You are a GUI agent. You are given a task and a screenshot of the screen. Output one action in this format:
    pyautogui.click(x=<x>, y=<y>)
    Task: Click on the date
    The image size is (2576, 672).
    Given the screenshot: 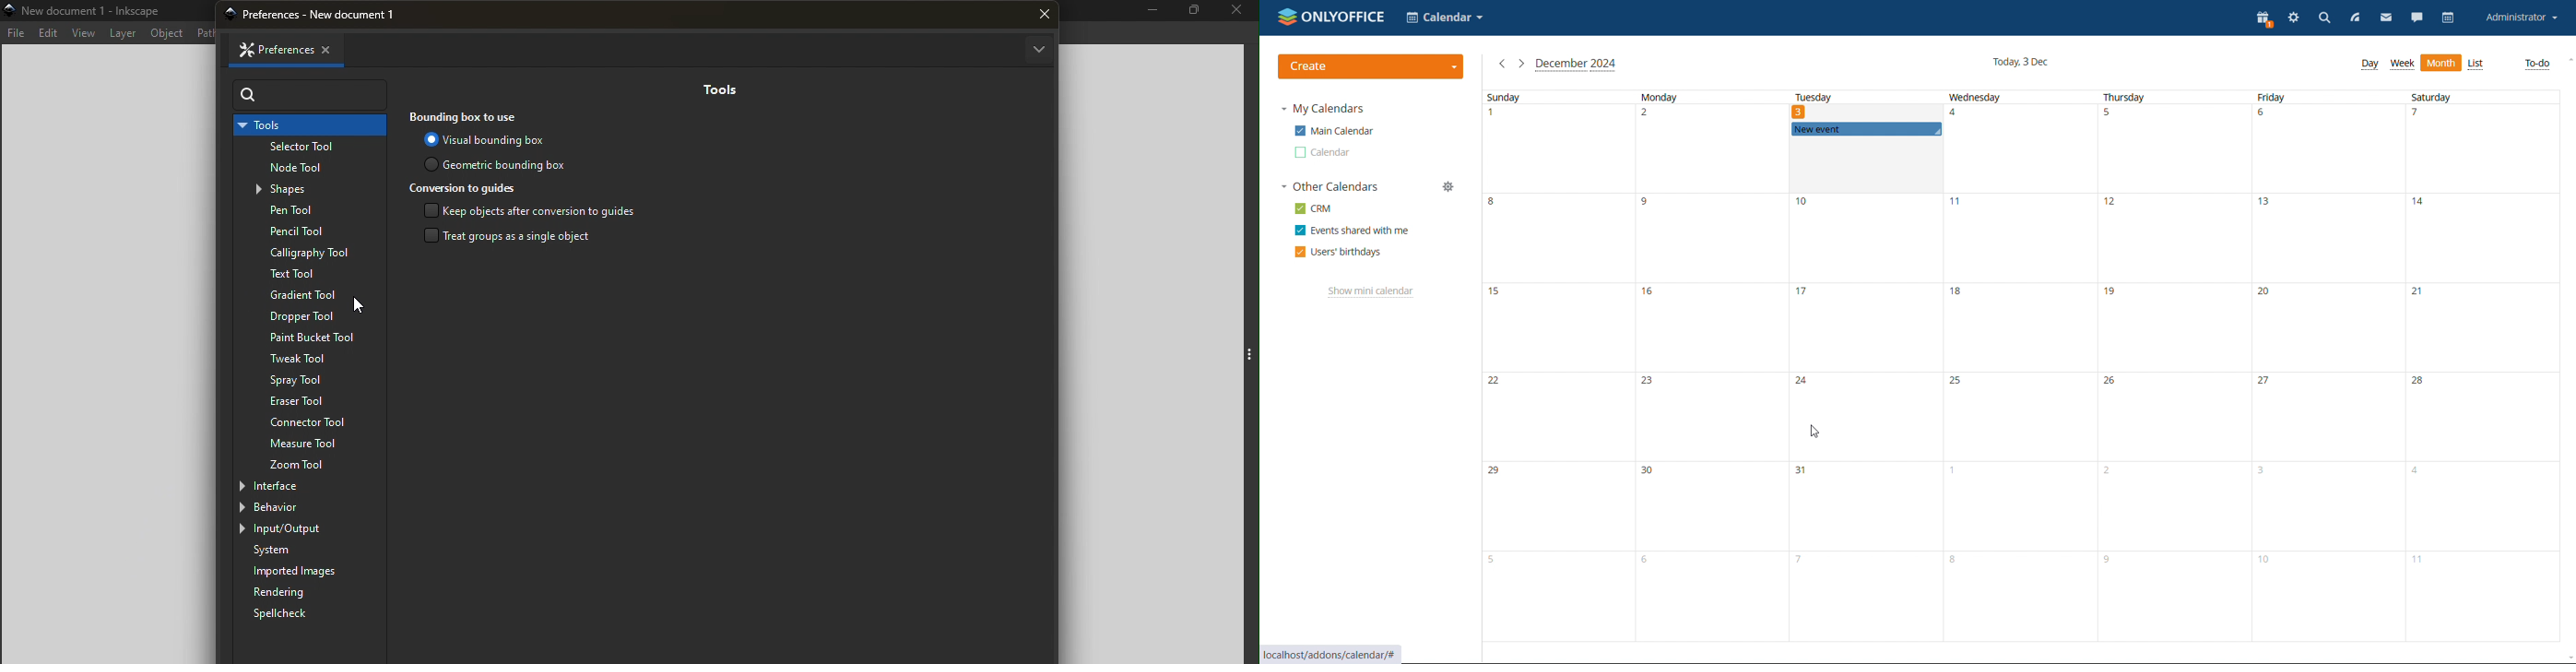 What is the action you would take?
    pyautogui.click(x=1868, y=417)
    